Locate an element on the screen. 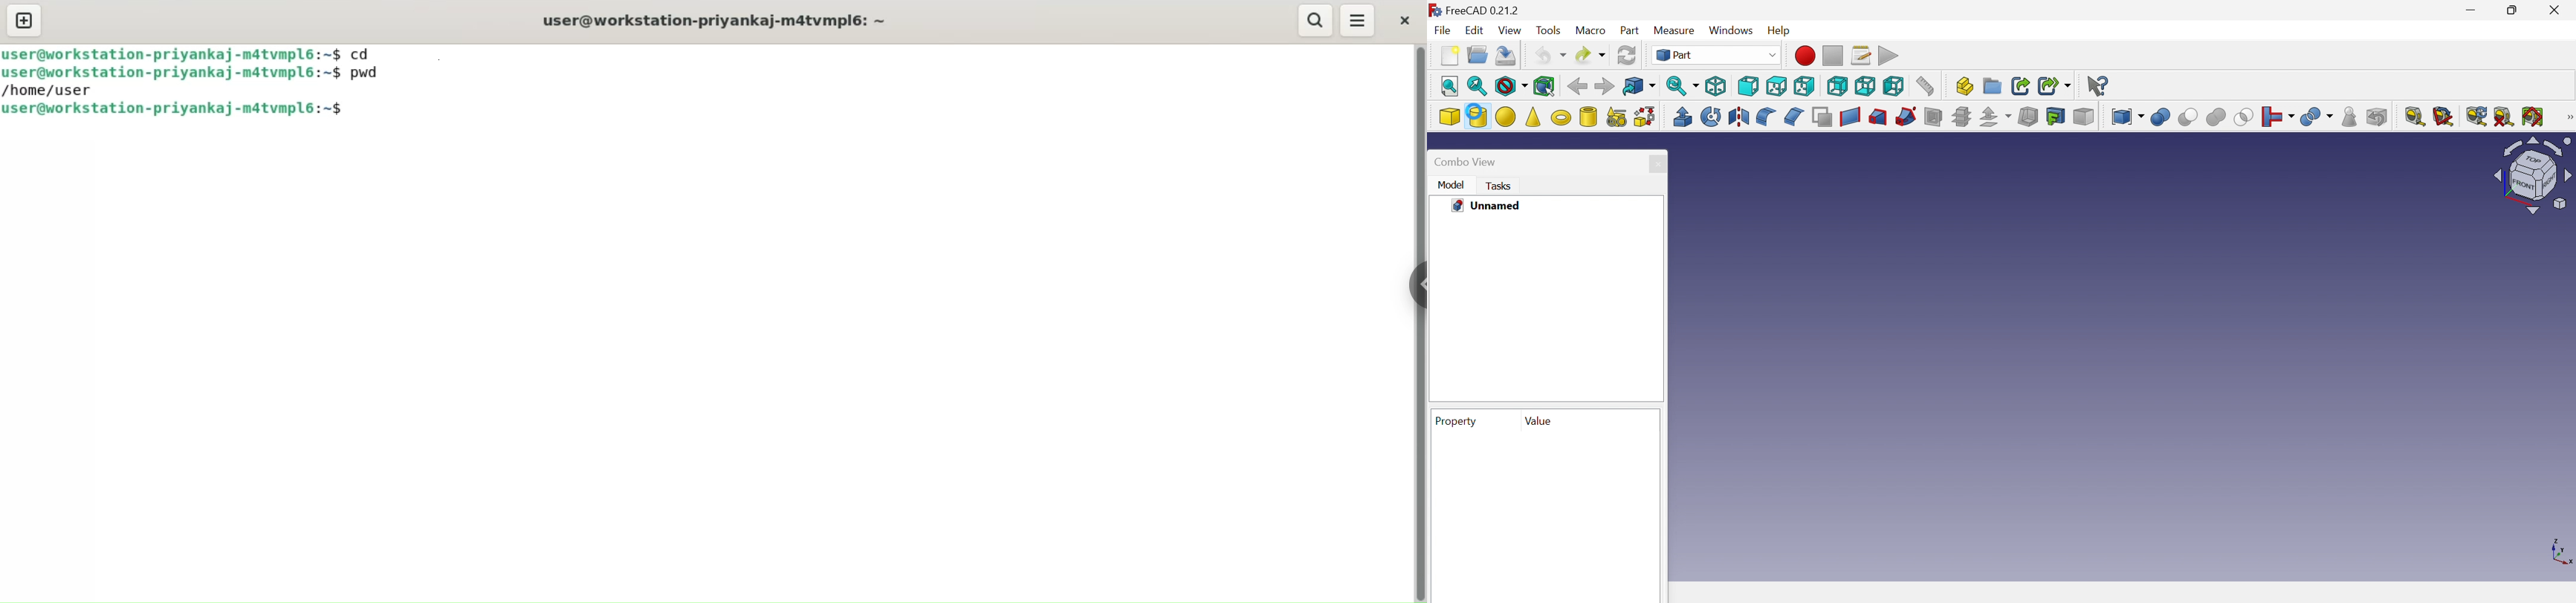 Image resolution: width=2576 pixels, height=616 pixels. Cross-sections is located at coordinates (1960, 117).